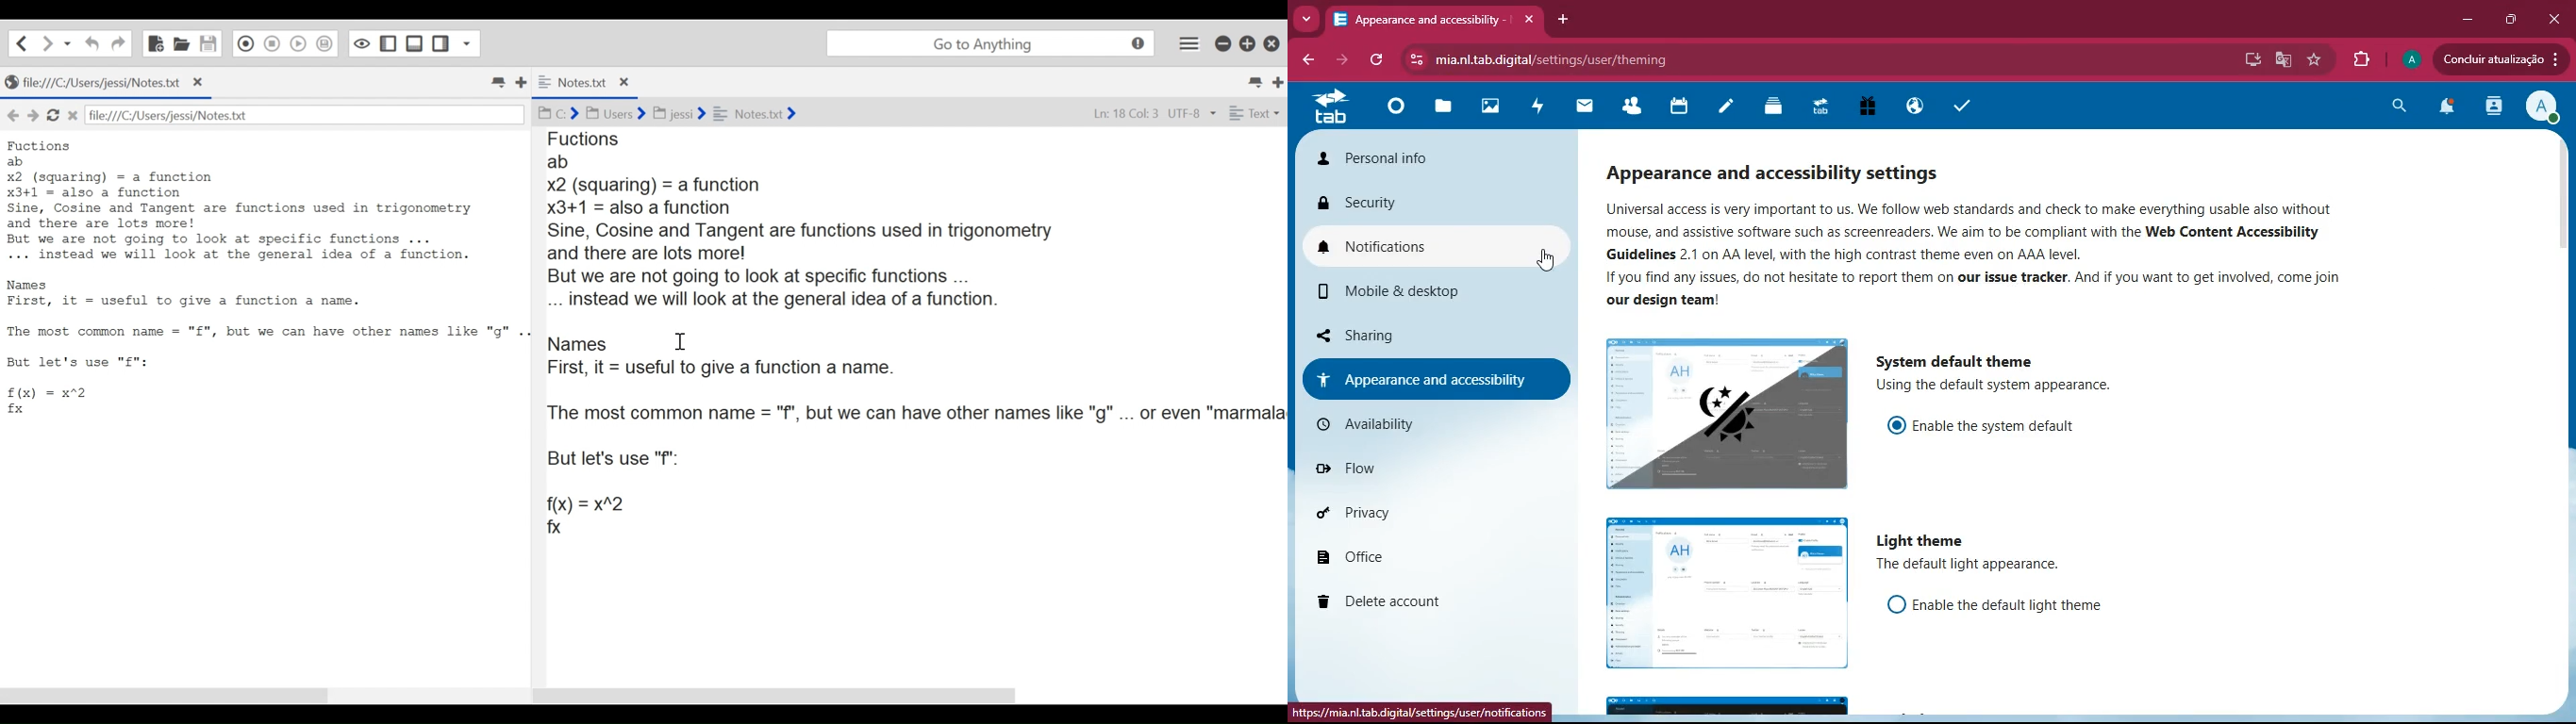 This screenshot has width=2576, height=728. Describe the element at coordinates (2496, 107) in the screenshot. I see `activity` at that location.